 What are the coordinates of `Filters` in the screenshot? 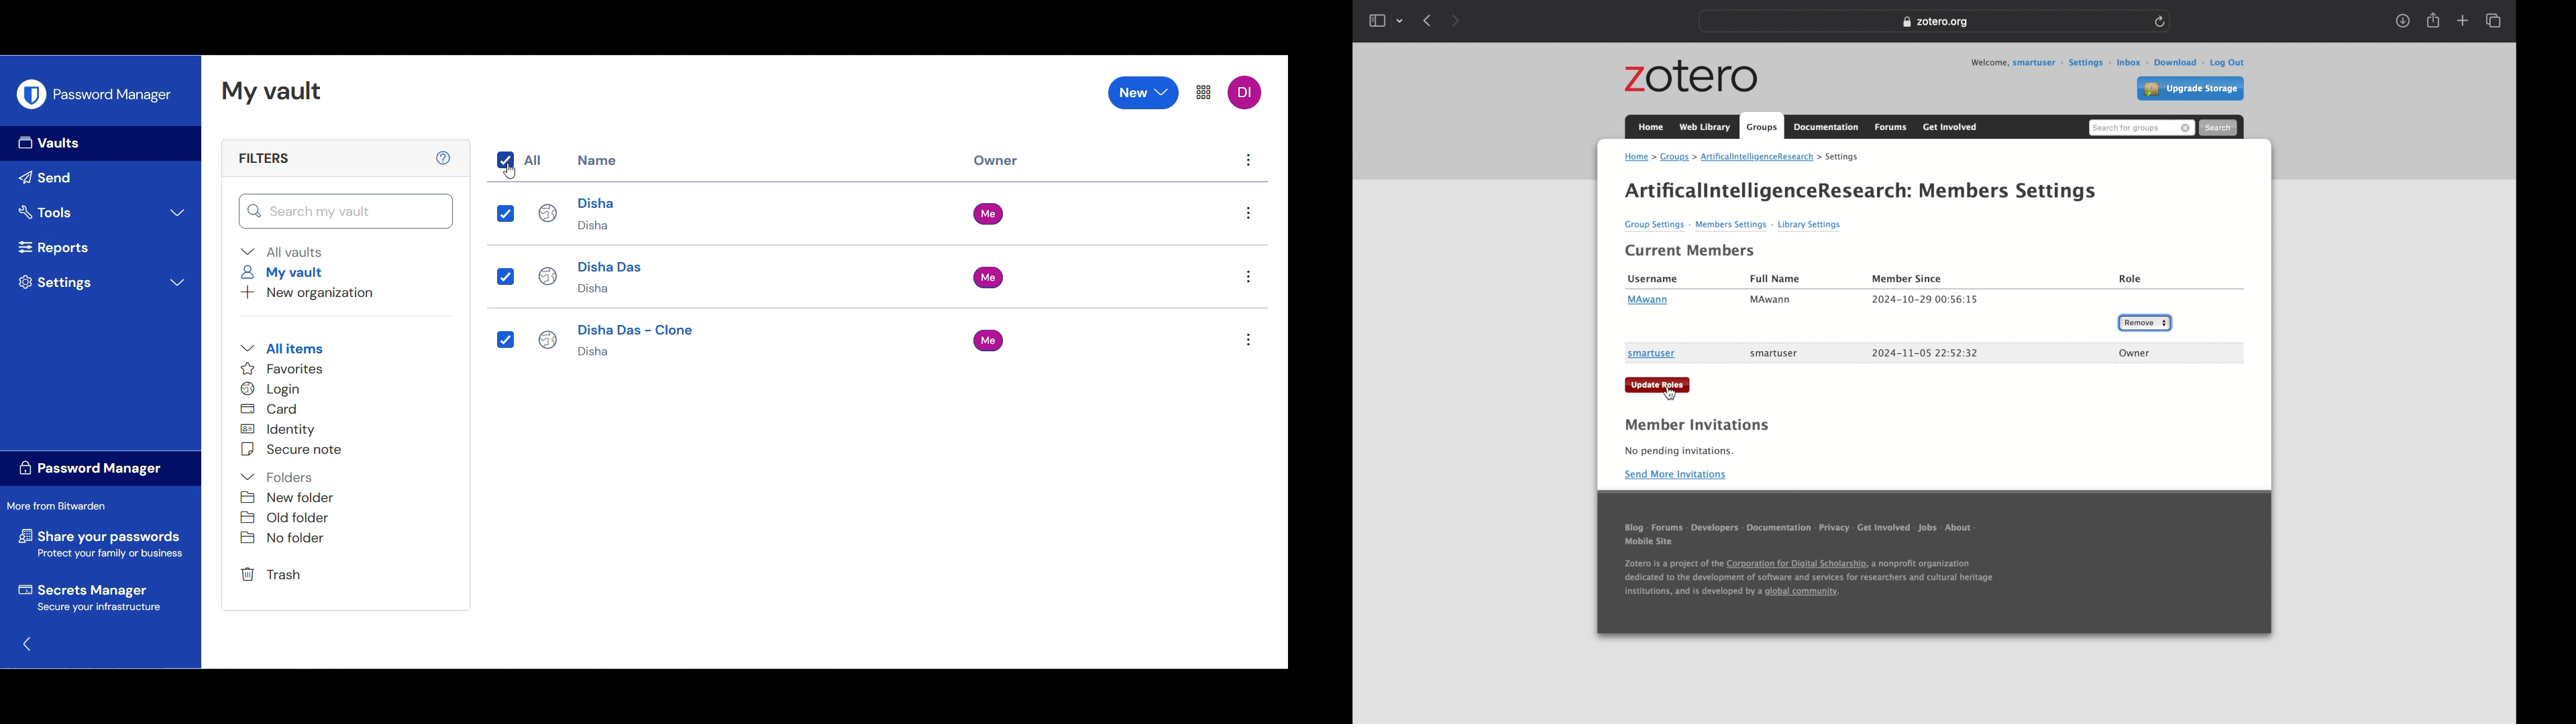 It's located at (262, 158).